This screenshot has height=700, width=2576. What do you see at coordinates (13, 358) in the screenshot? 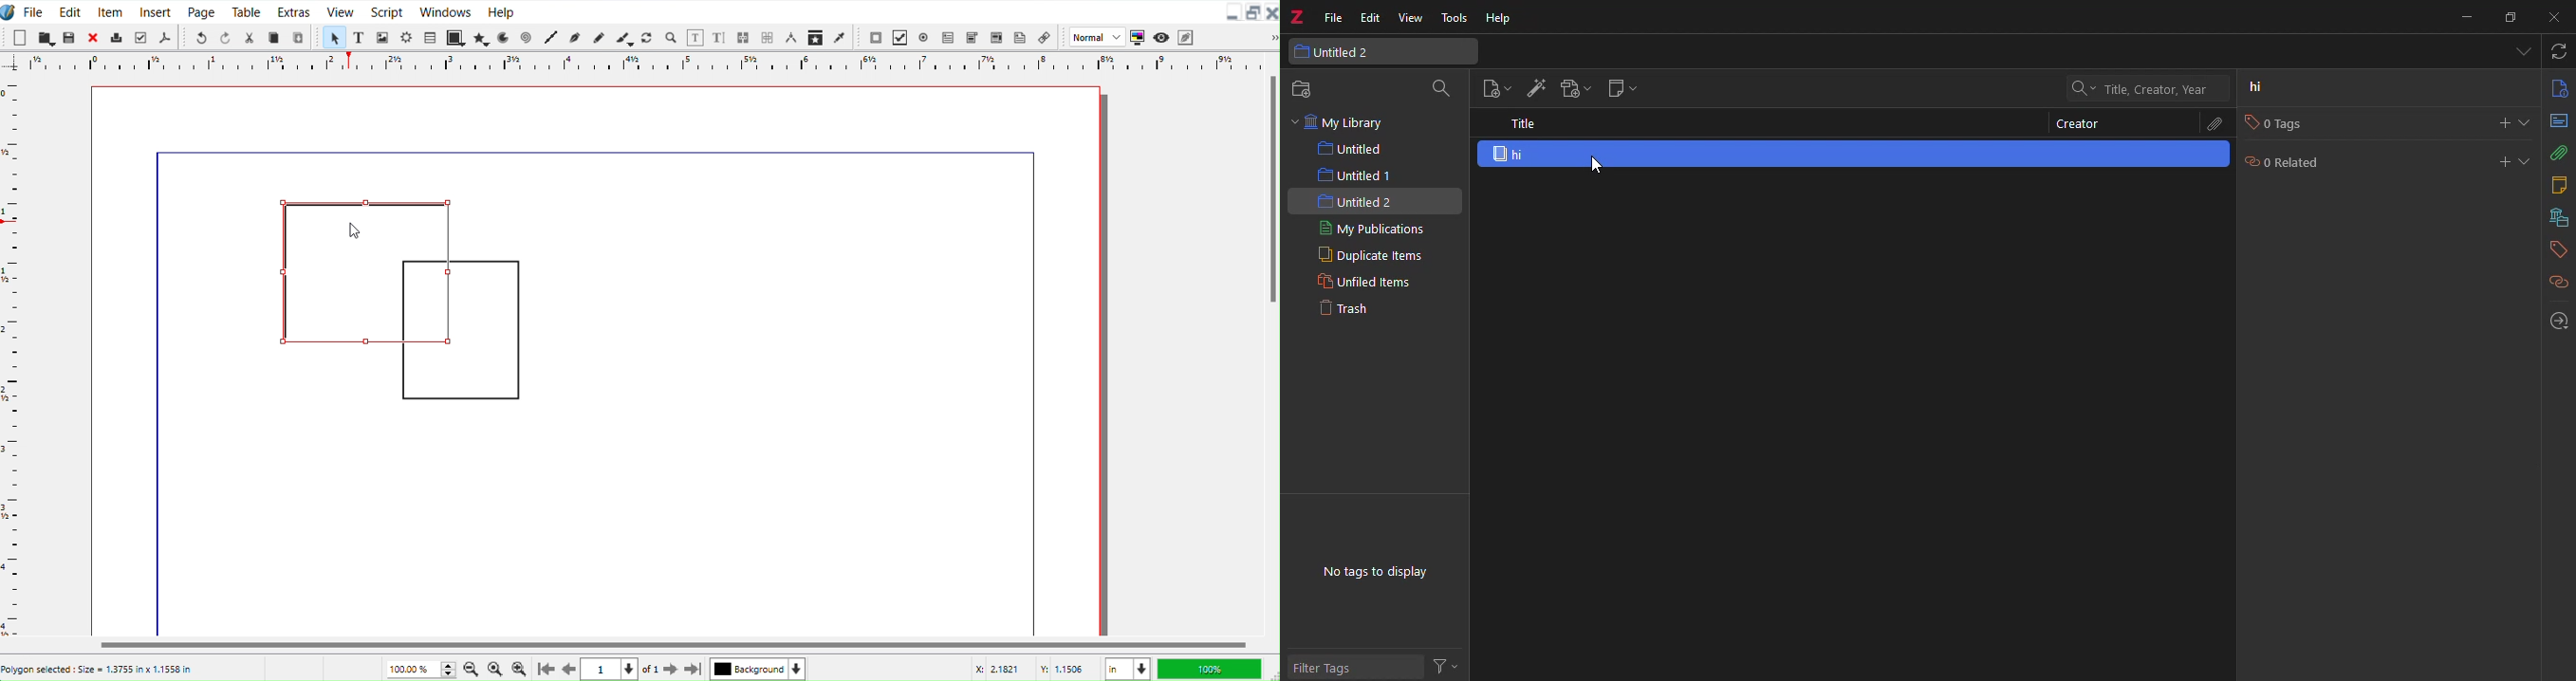
I see `Horizontal Scale bar` at bounding box center [13, 358].